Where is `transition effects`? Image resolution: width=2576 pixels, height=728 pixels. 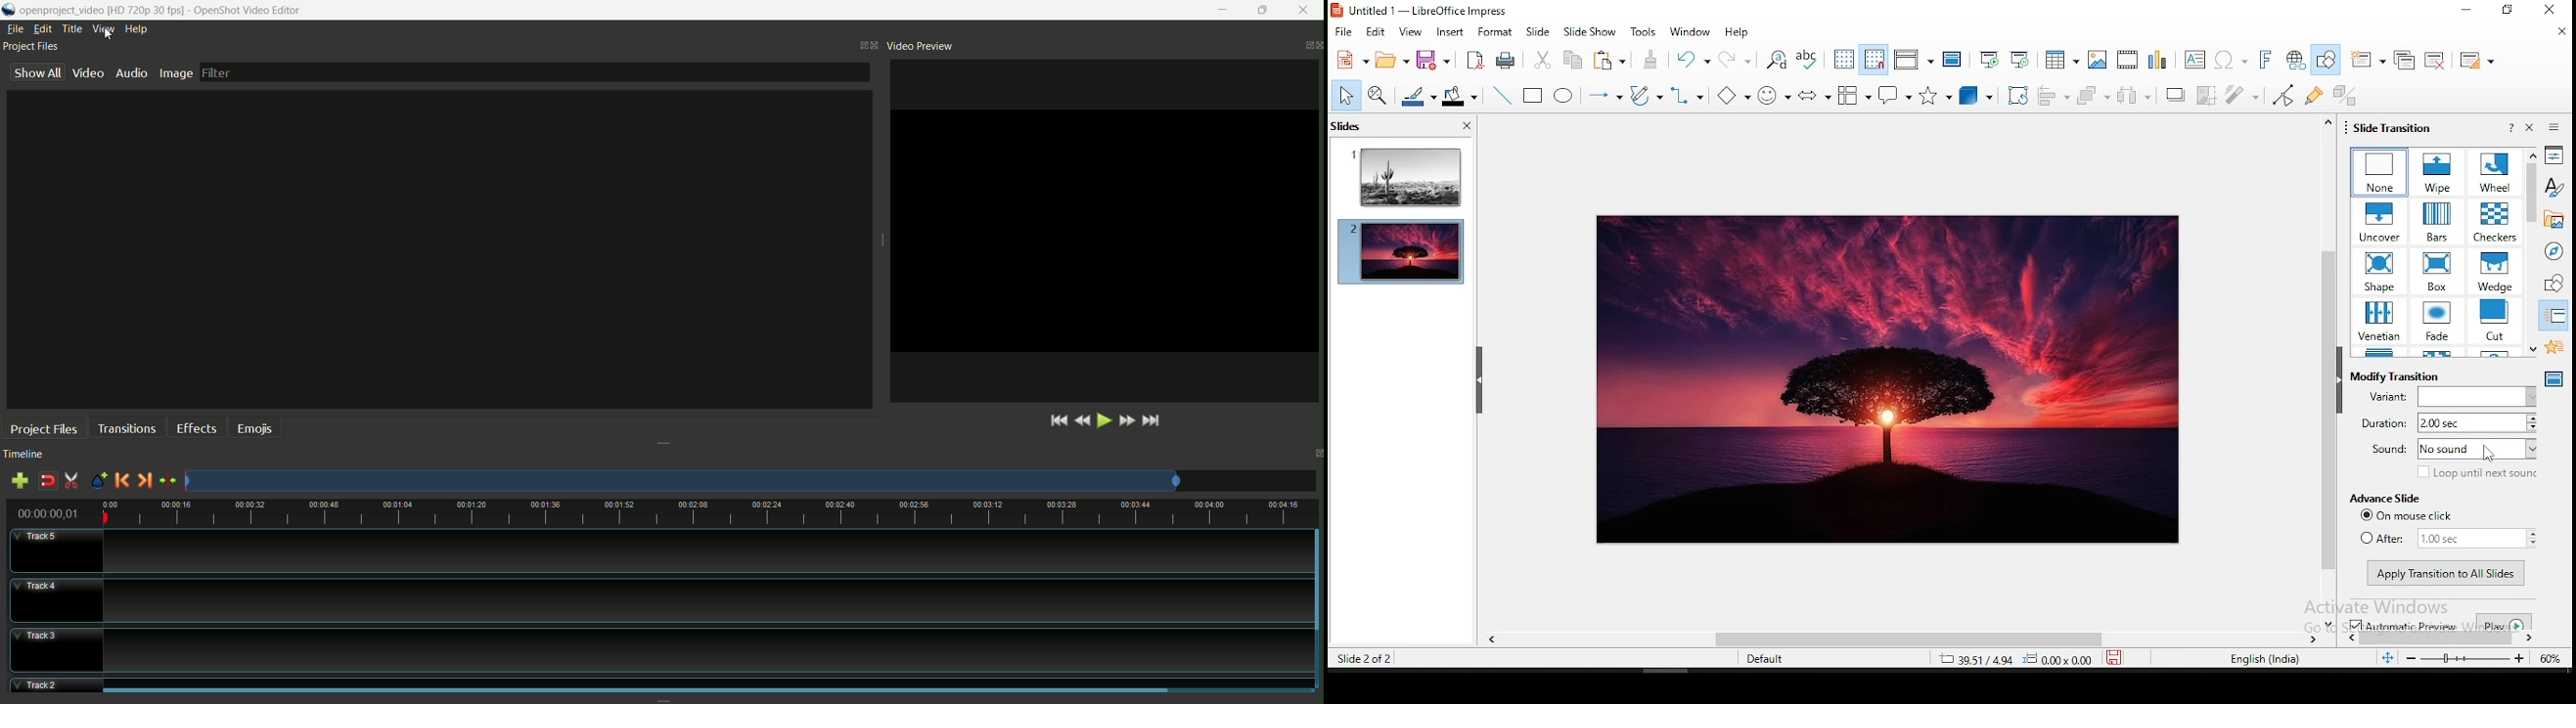
transition effects is located at coordinates (2379, 221).